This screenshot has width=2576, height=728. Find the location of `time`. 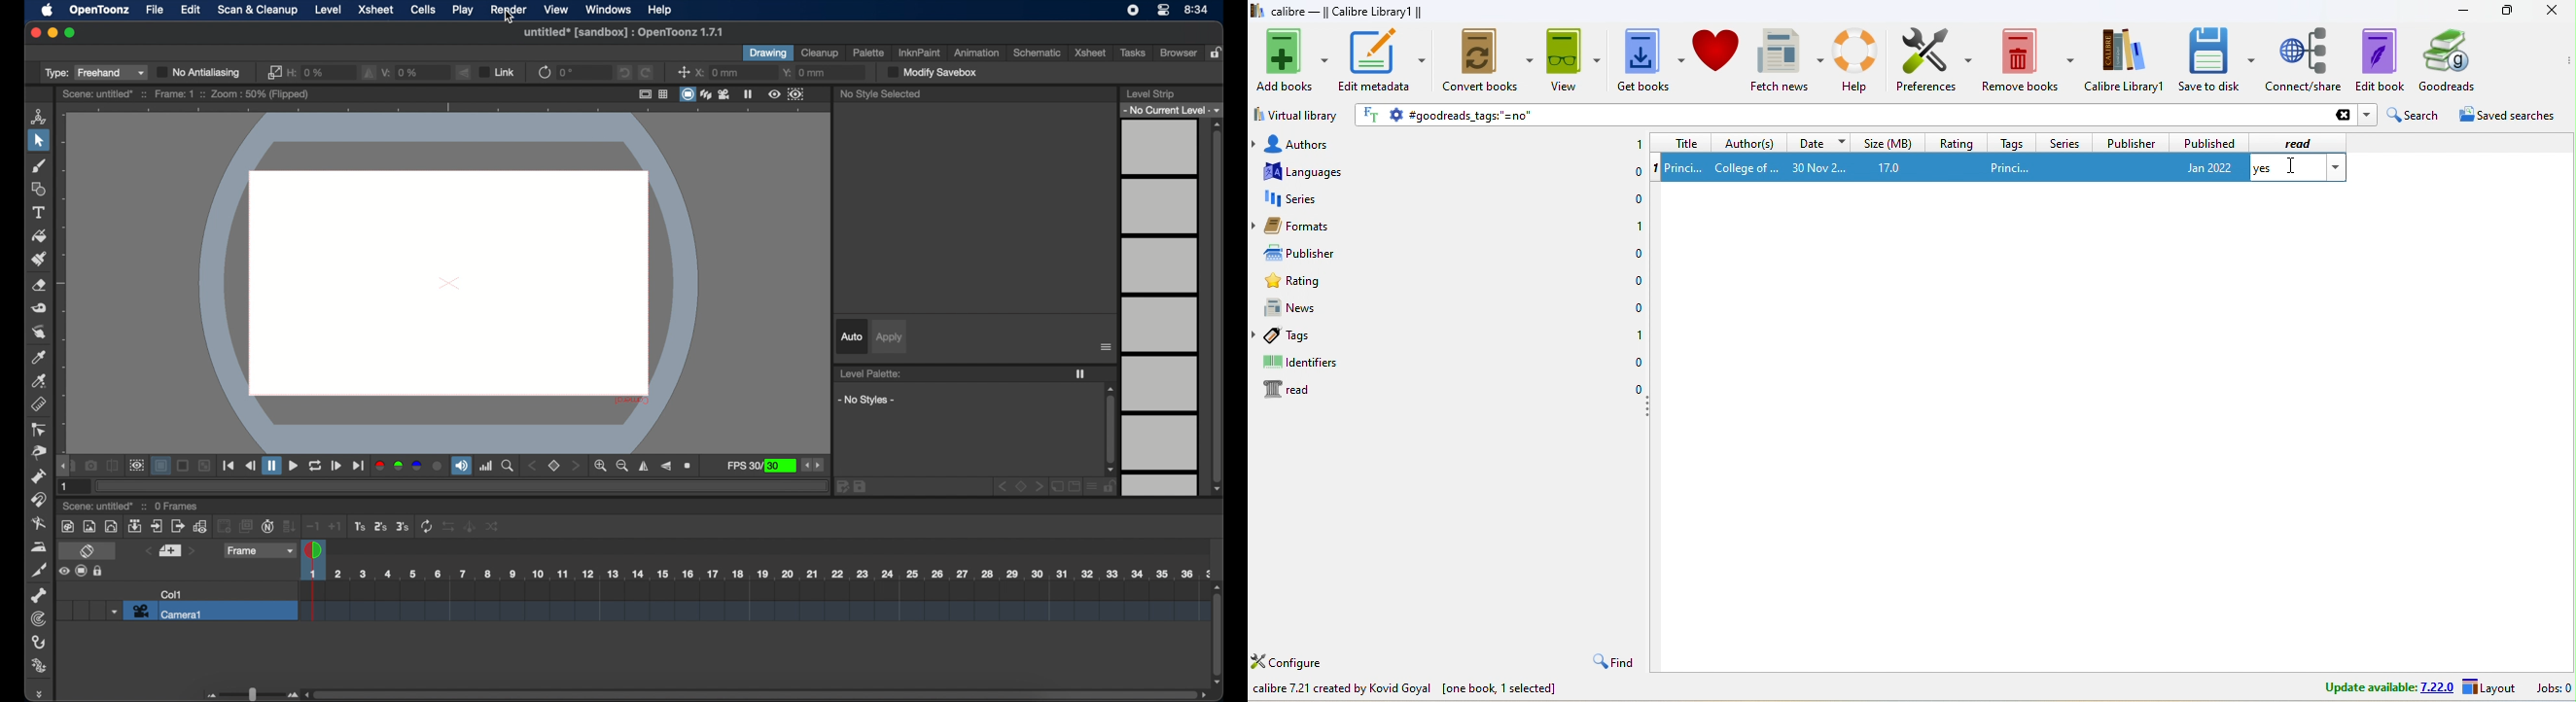

time is located at coordinates (1197, 10).